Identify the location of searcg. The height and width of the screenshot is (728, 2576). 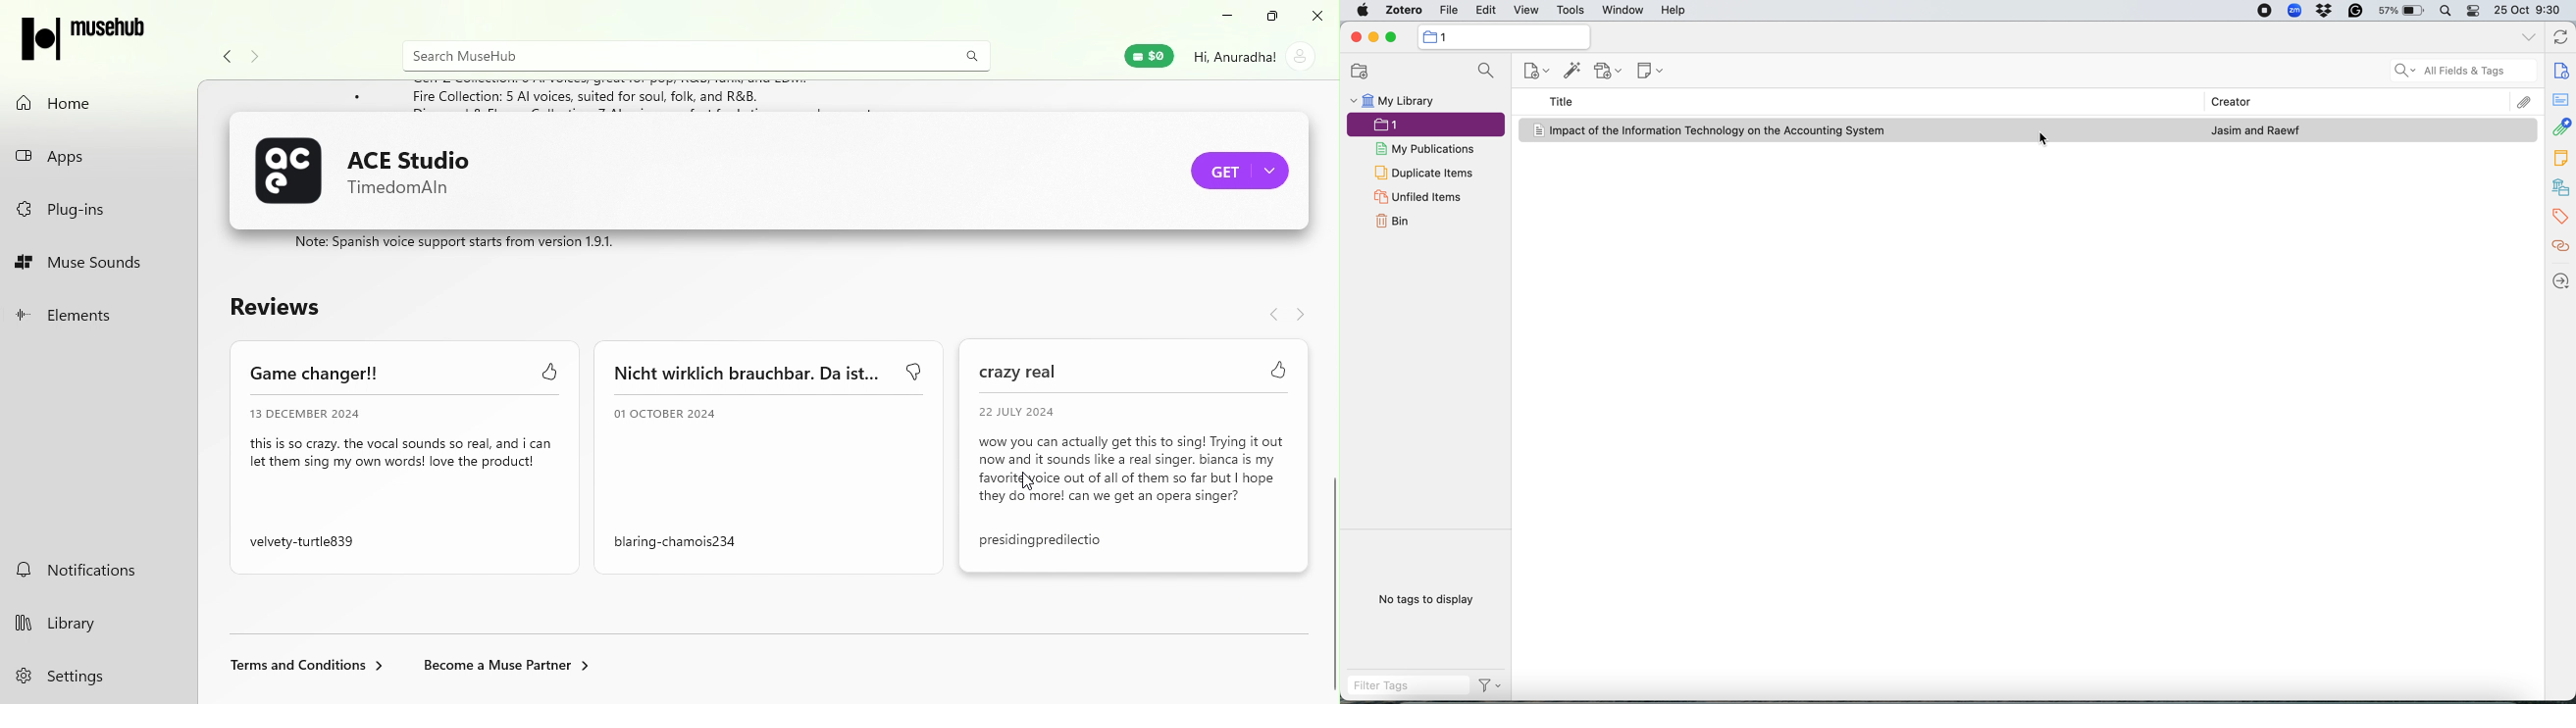
(1484, 71).